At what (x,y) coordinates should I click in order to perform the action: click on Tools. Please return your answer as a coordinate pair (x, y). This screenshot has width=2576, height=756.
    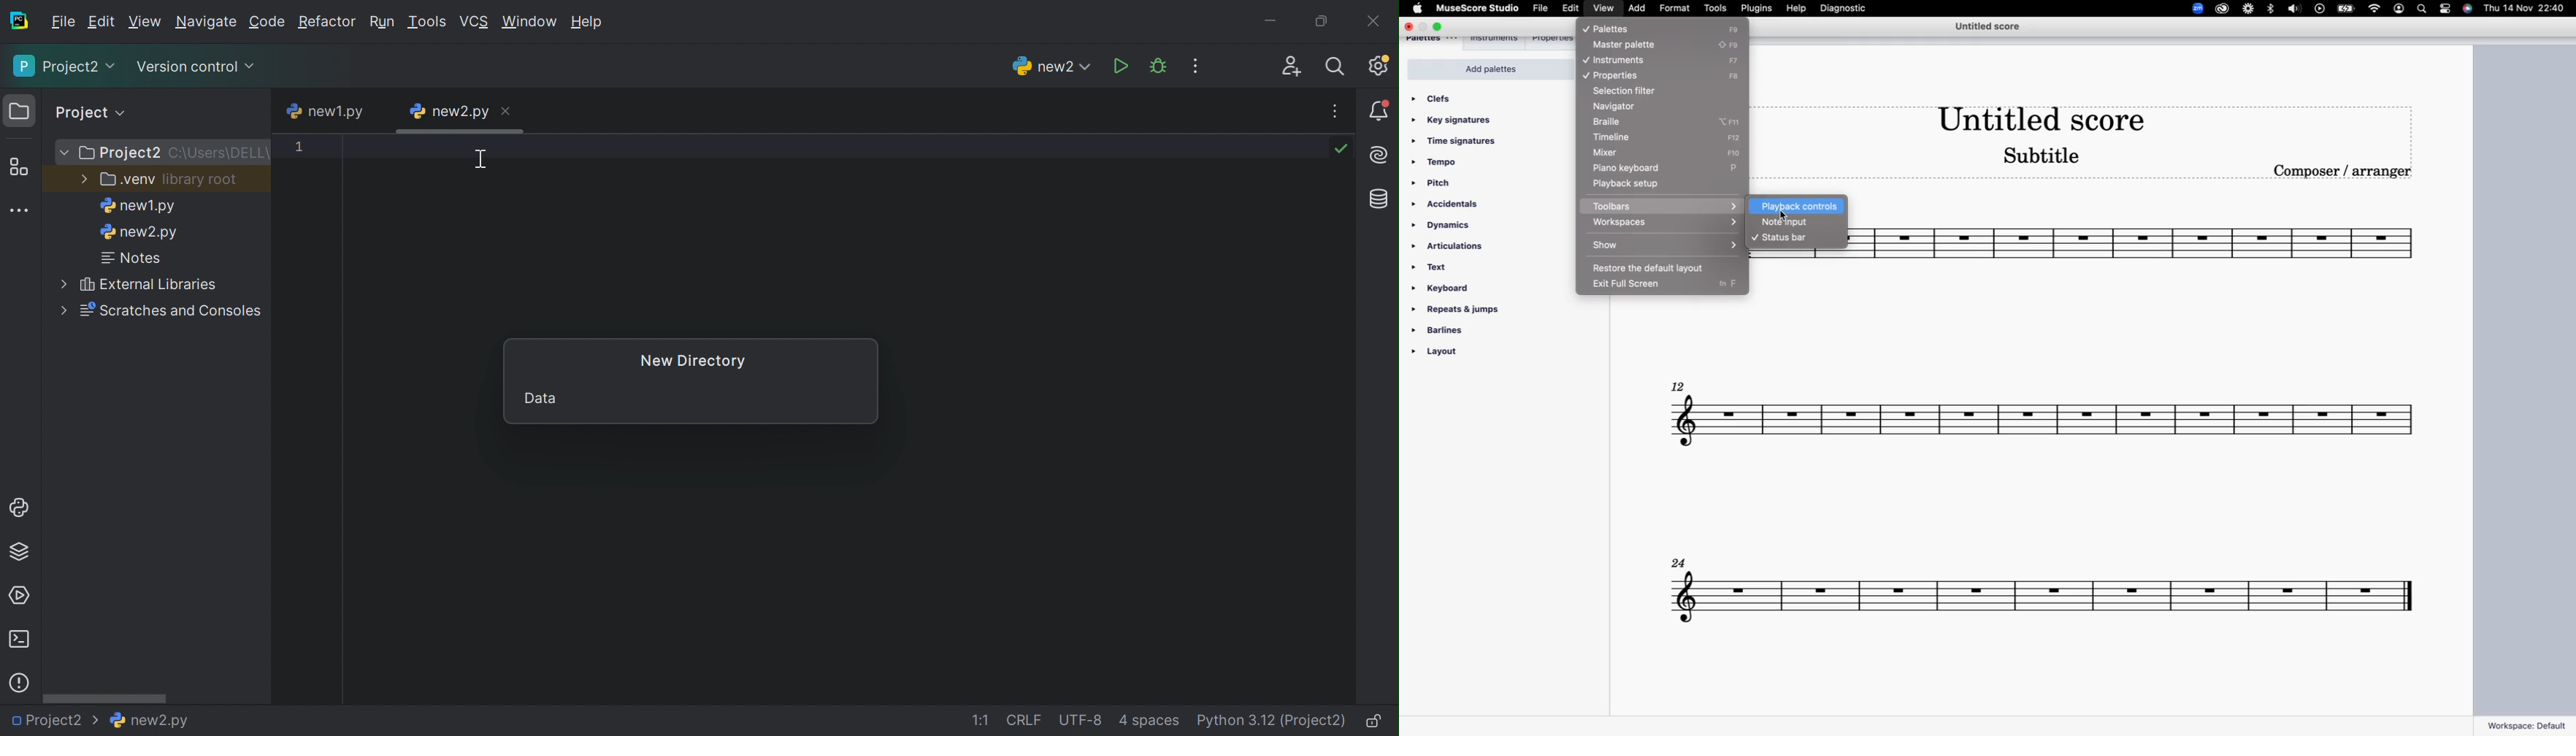
    Looking at the image, I should click on (429, 22).